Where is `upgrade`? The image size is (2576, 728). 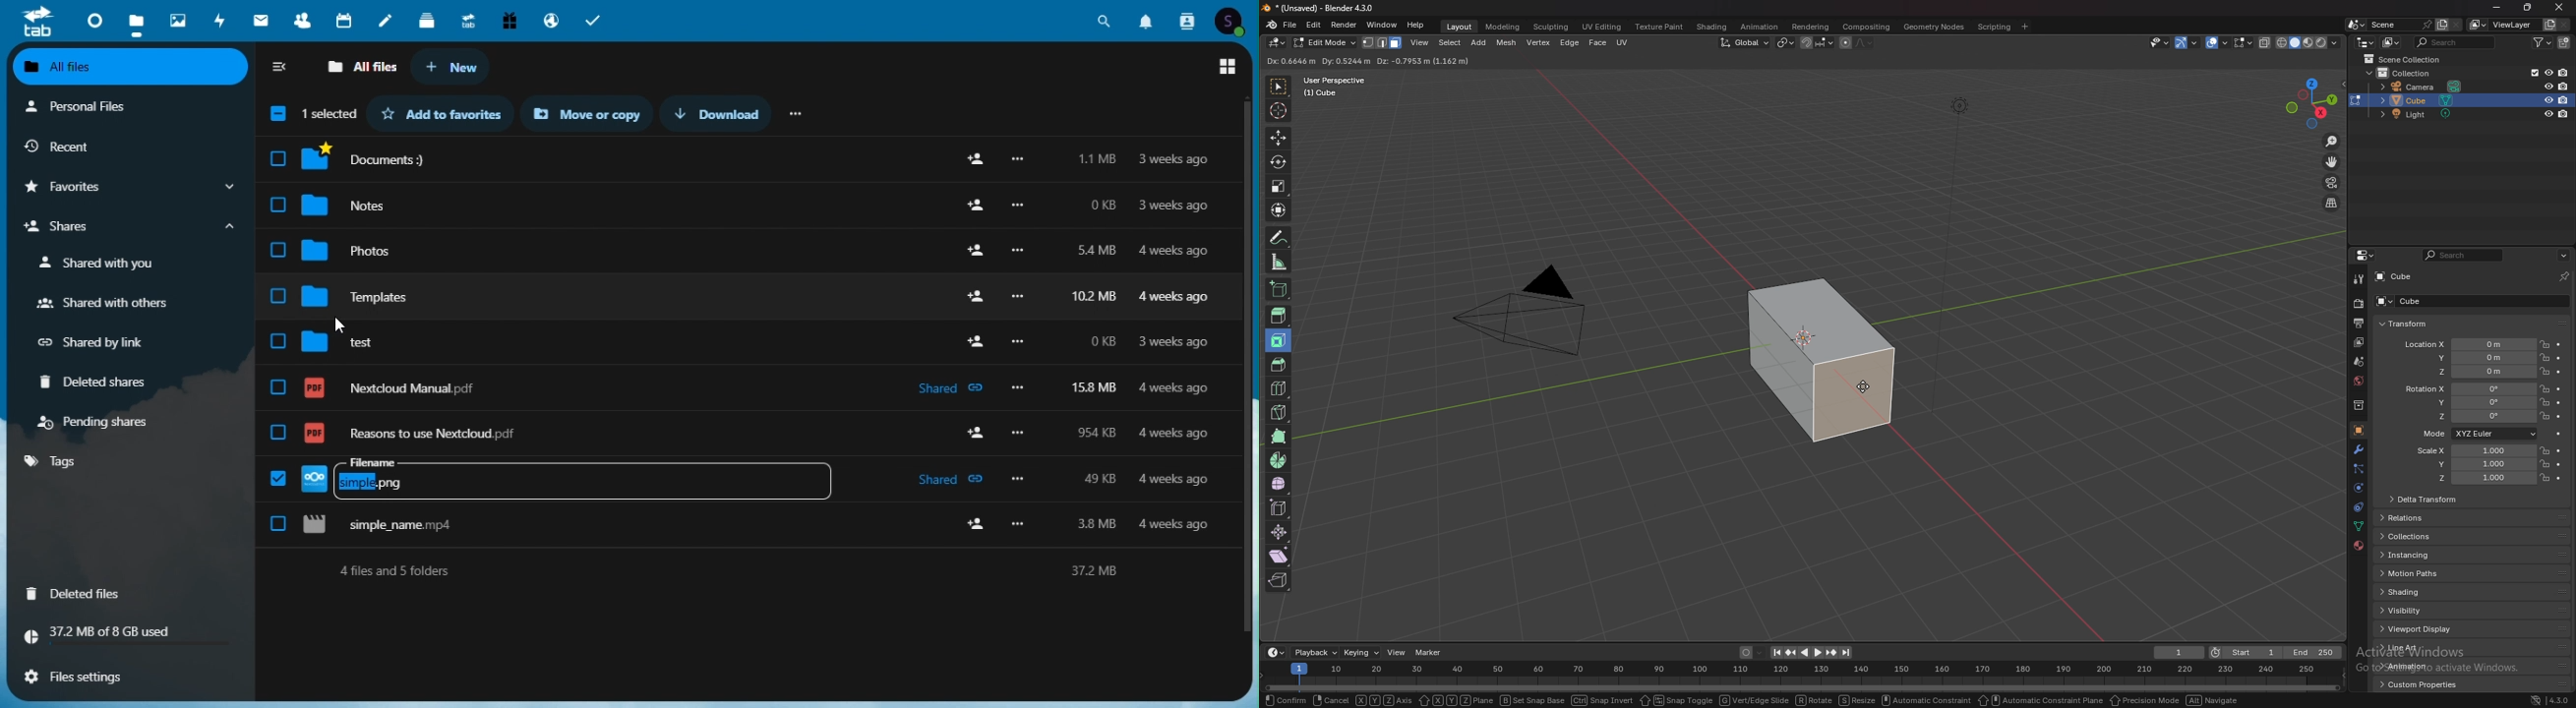 upgrade is located at coordinates (470, 19).